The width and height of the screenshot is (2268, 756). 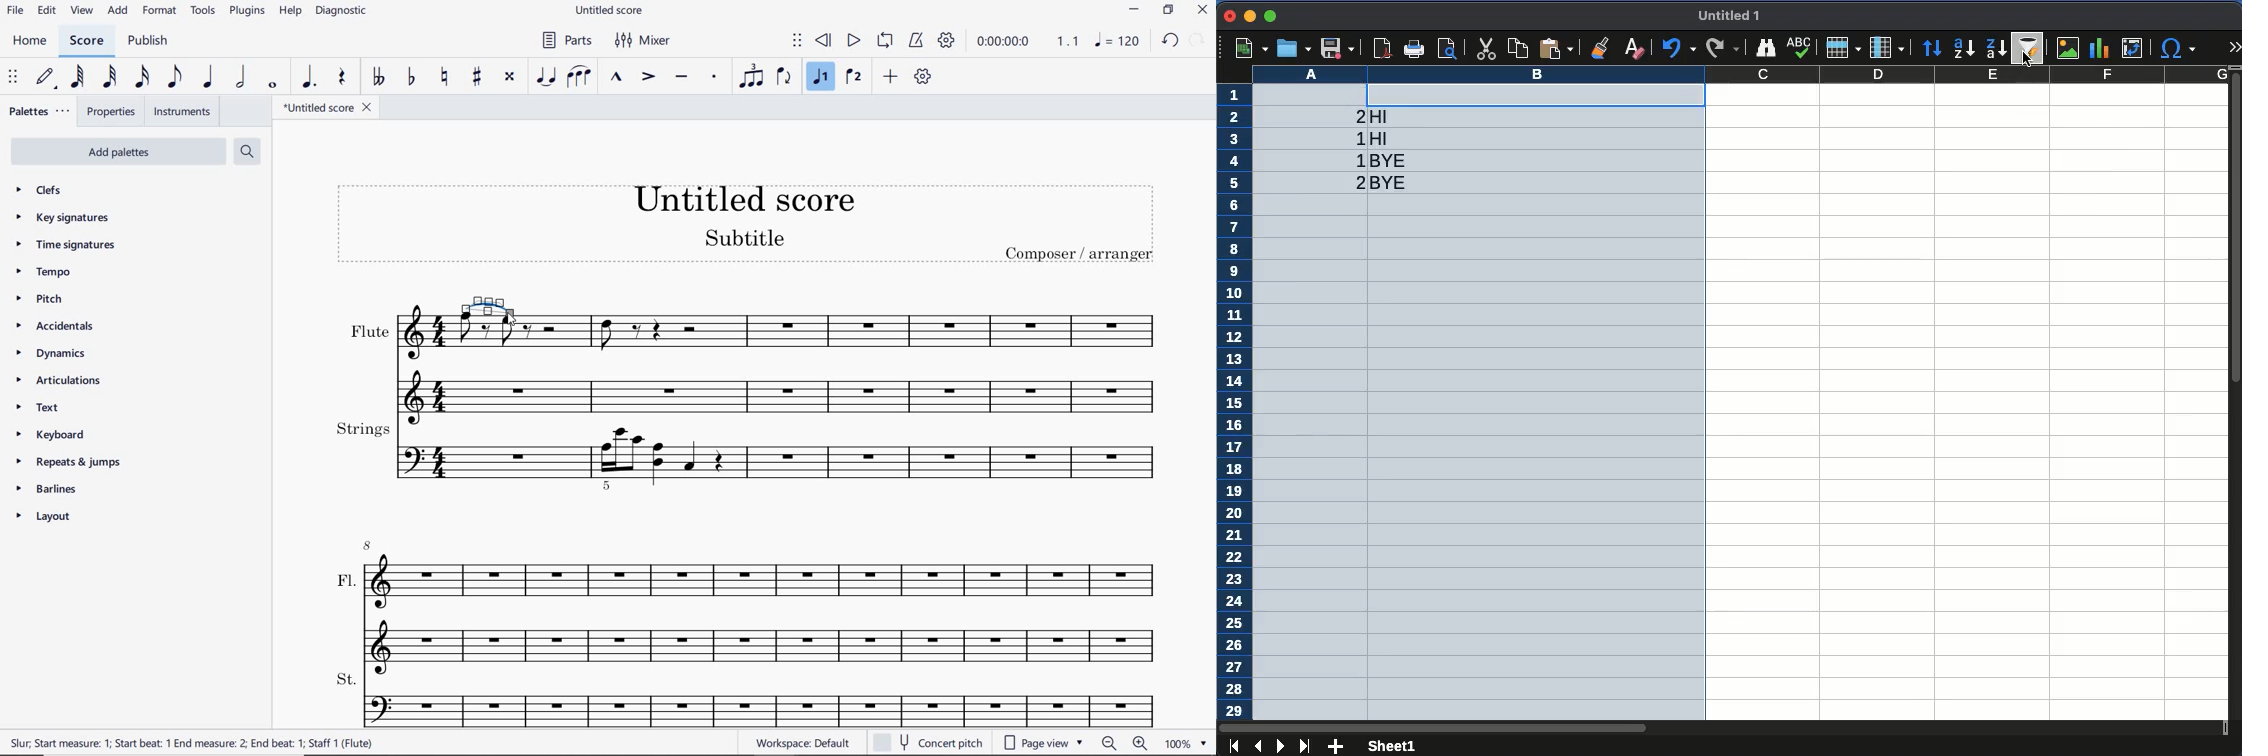 What do you see at coordinates (119, 151) in the screenshot?
I see `add palettes` at bounding box center [119, 151].